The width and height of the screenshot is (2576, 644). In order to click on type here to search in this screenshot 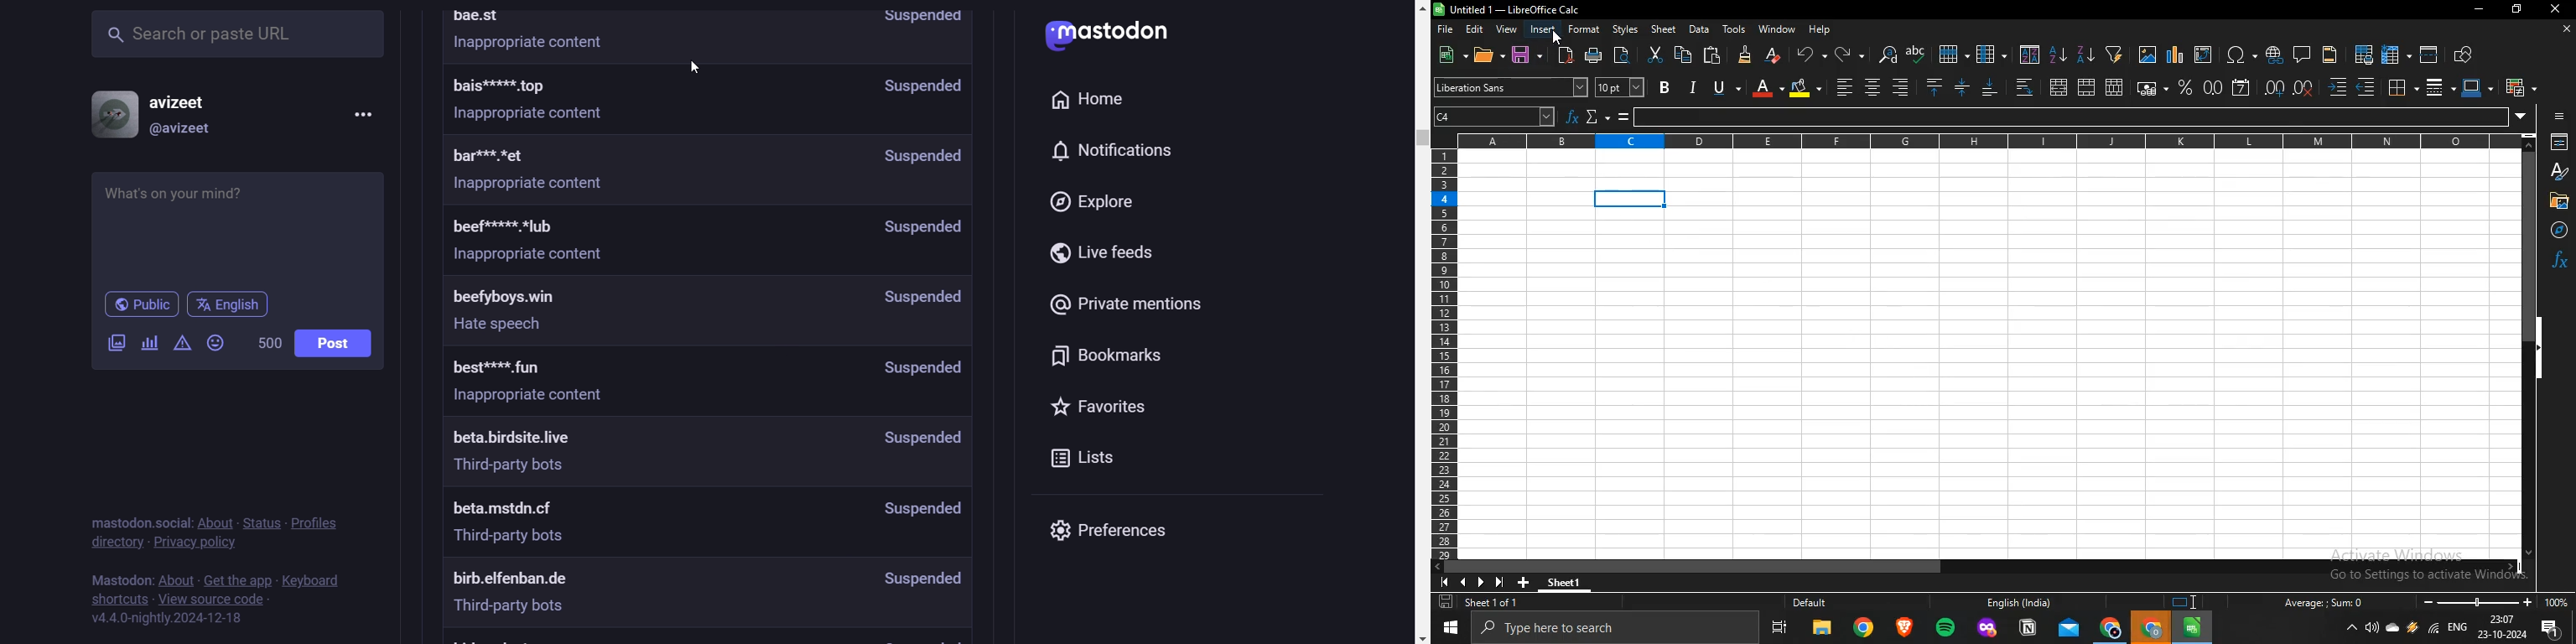, I will do `click(1619, 629)`.